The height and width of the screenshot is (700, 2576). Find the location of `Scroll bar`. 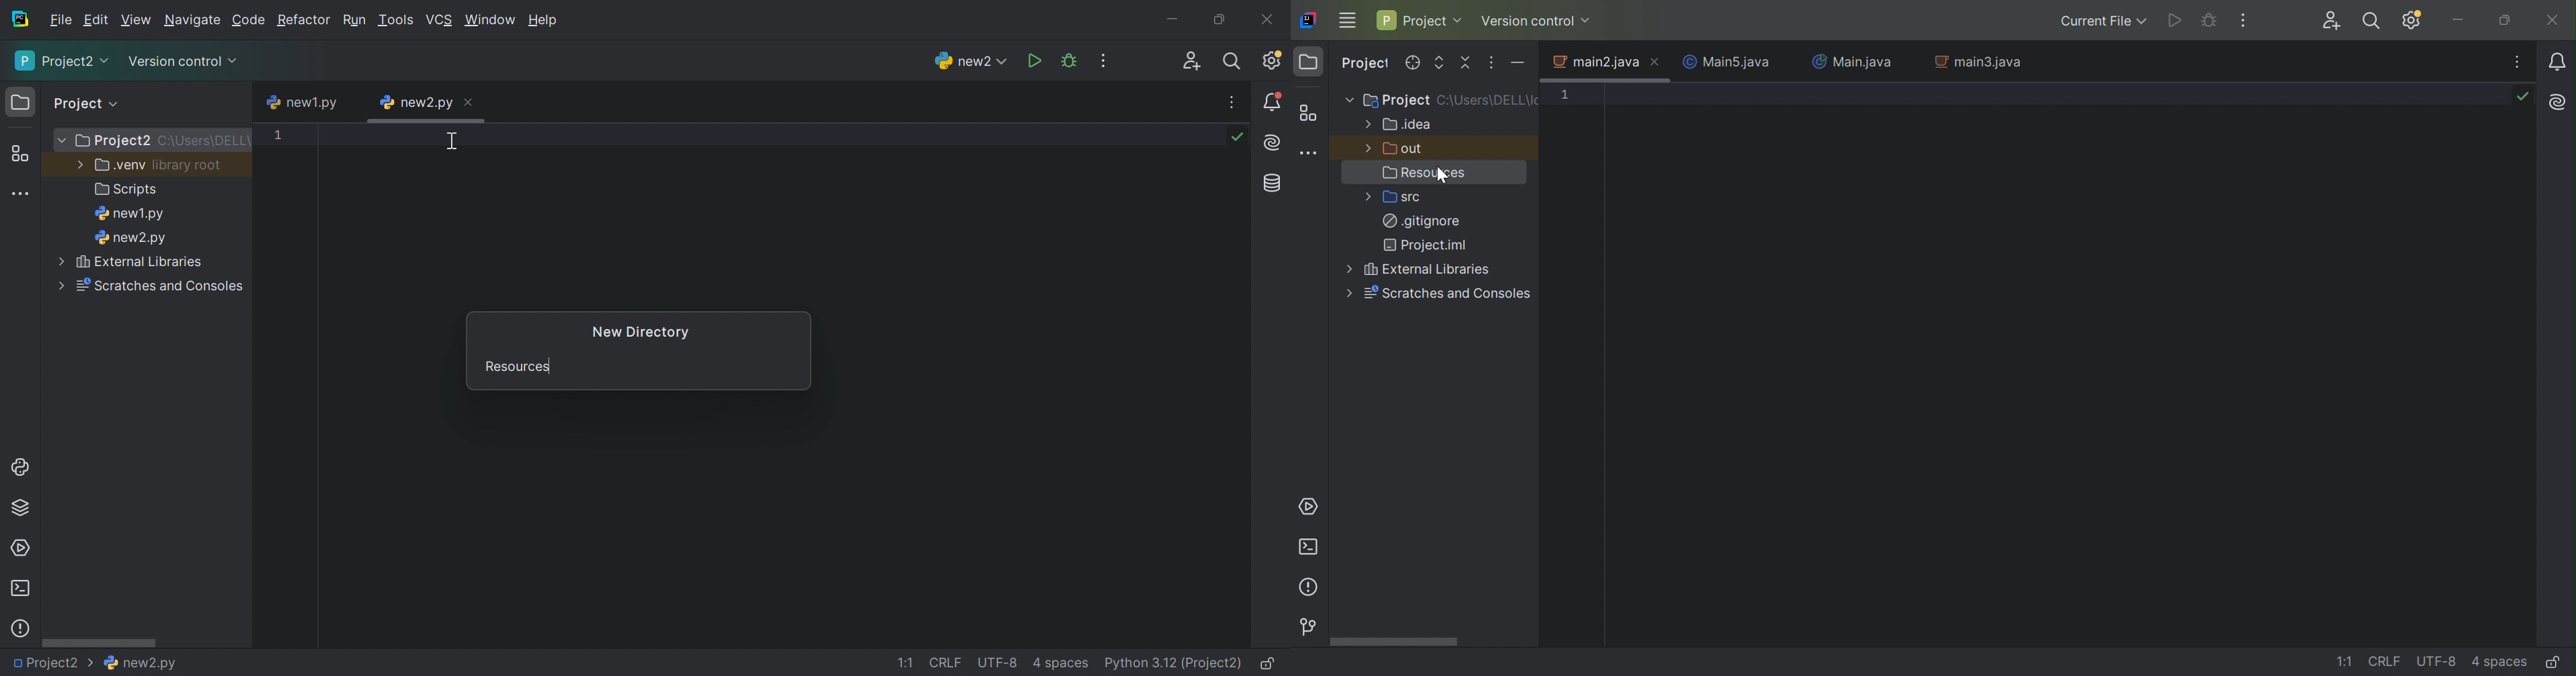

Scroll bar is located at coordinates (1393, 643).